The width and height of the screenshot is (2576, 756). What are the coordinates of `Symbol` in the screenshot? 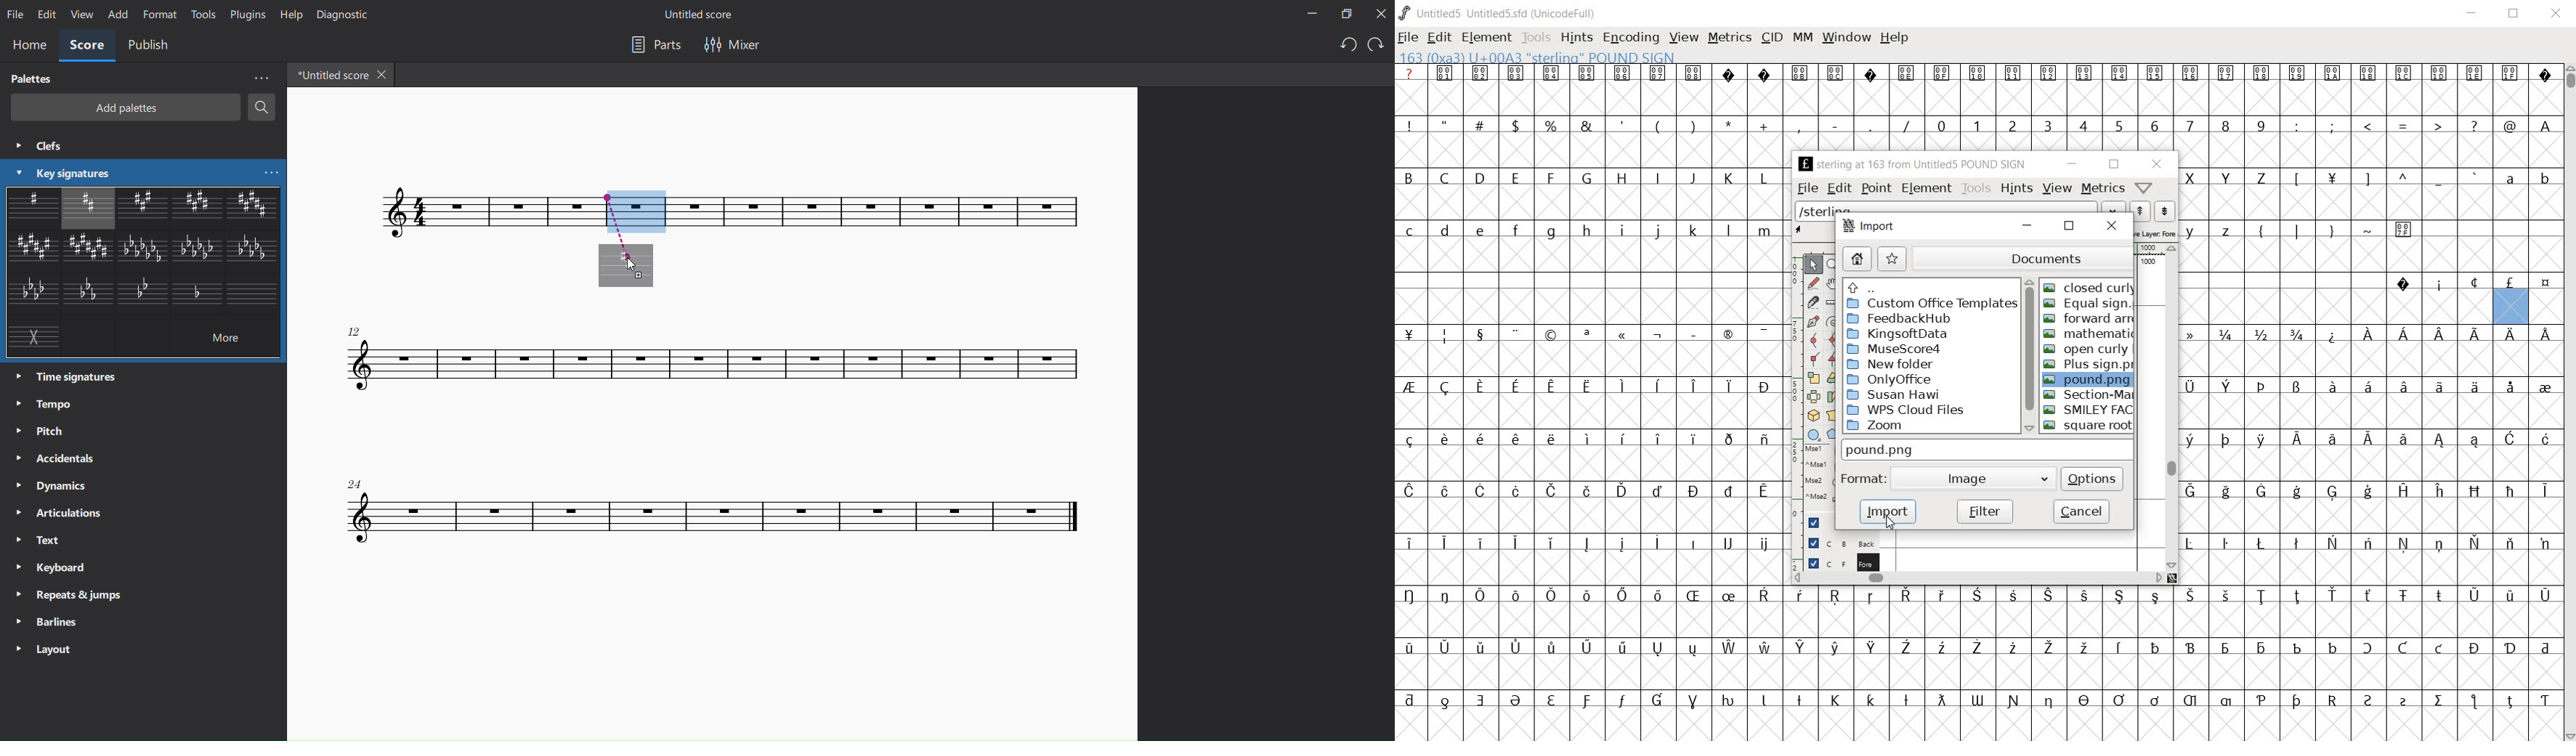 It's located at (1481, 387).